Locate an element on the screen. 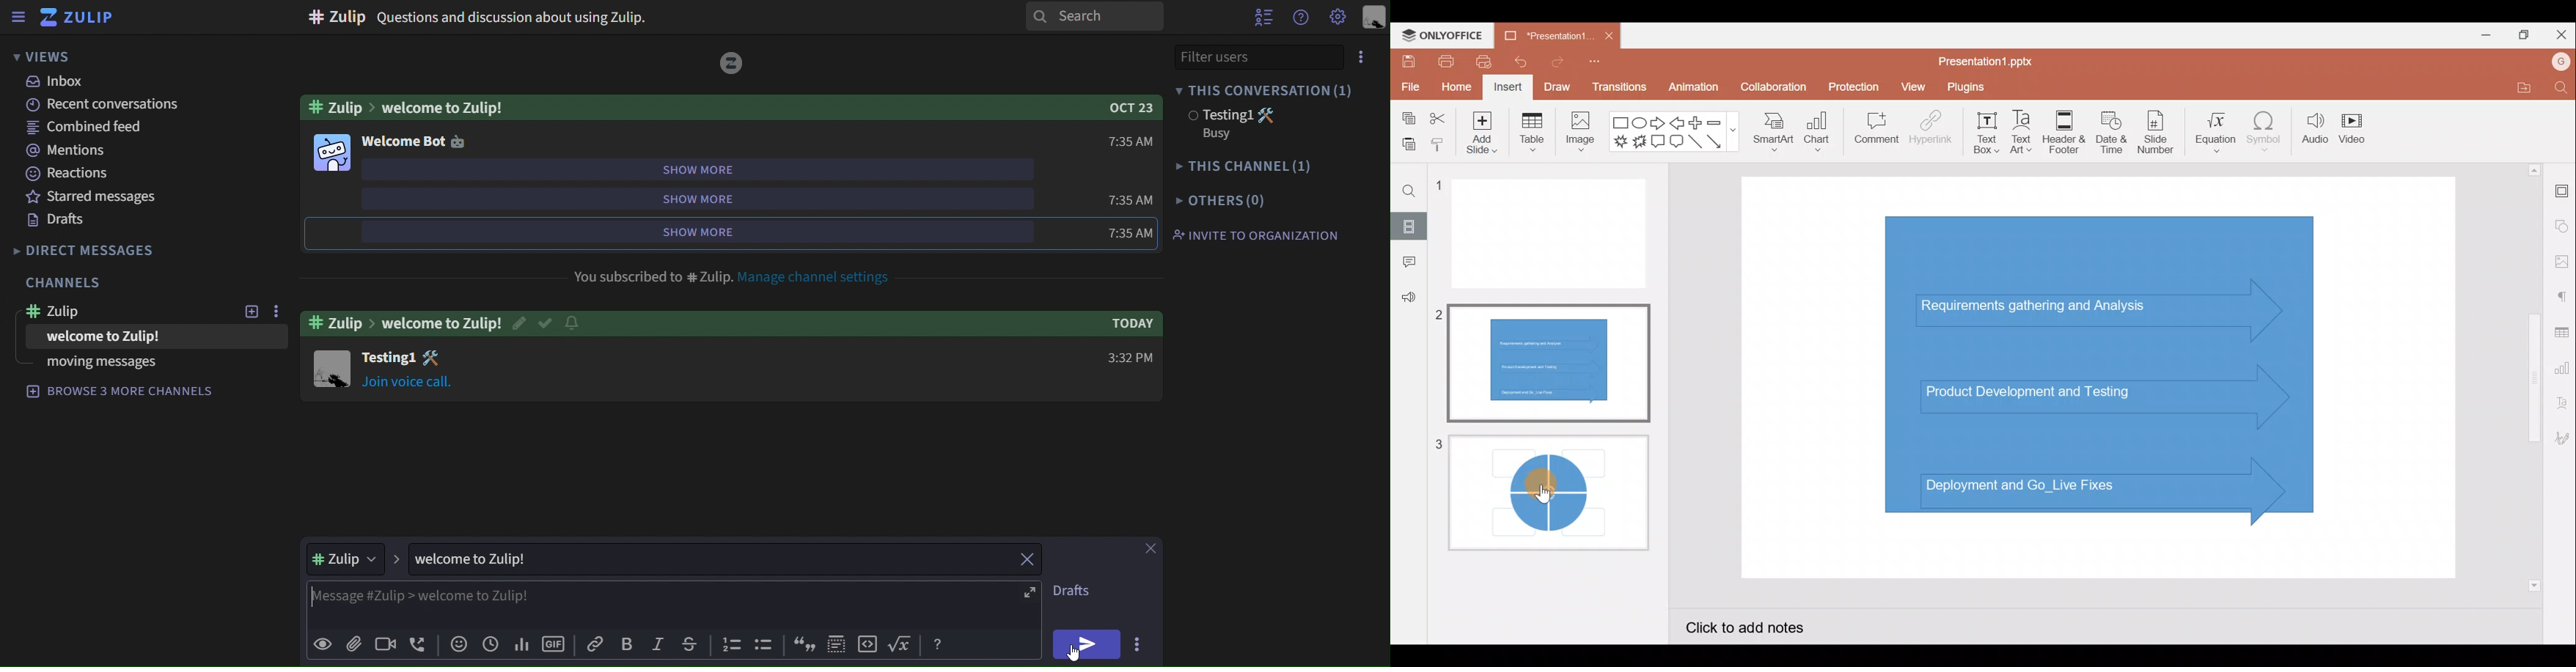  Presentation1... is located at coordinates (1542, 36).